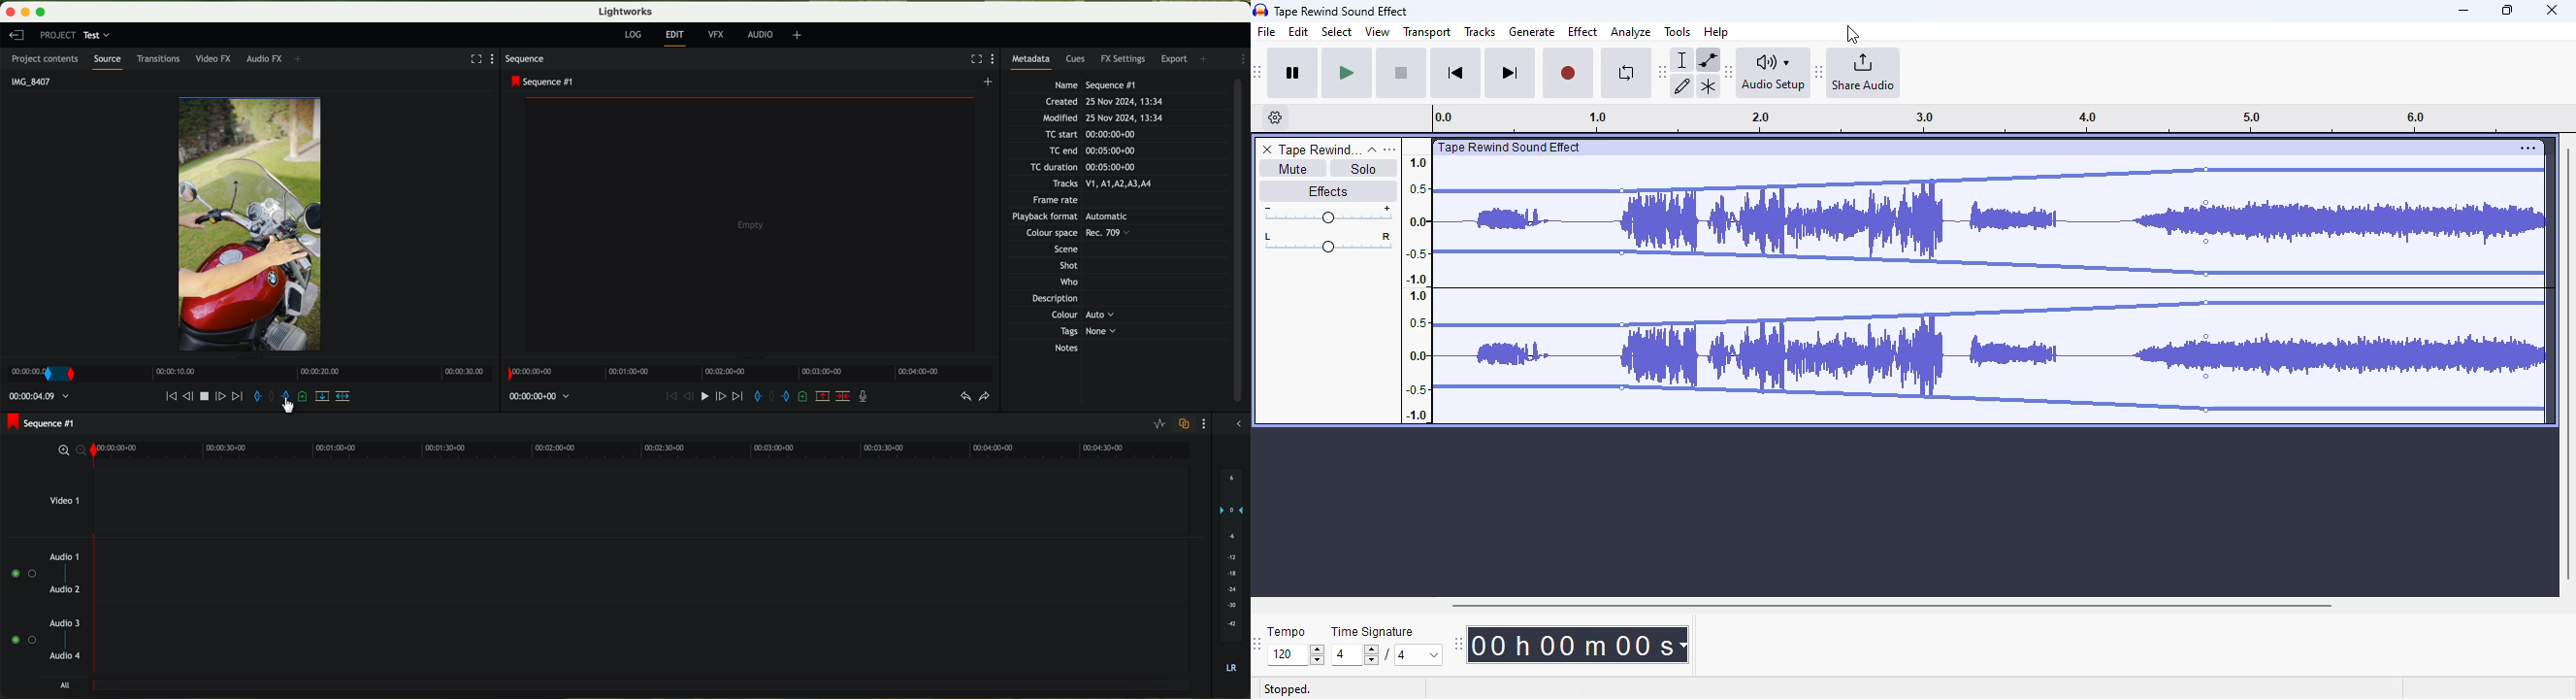 This screenshot has height=700, width=2576. I want to click on minimize, so click(2463, 11).